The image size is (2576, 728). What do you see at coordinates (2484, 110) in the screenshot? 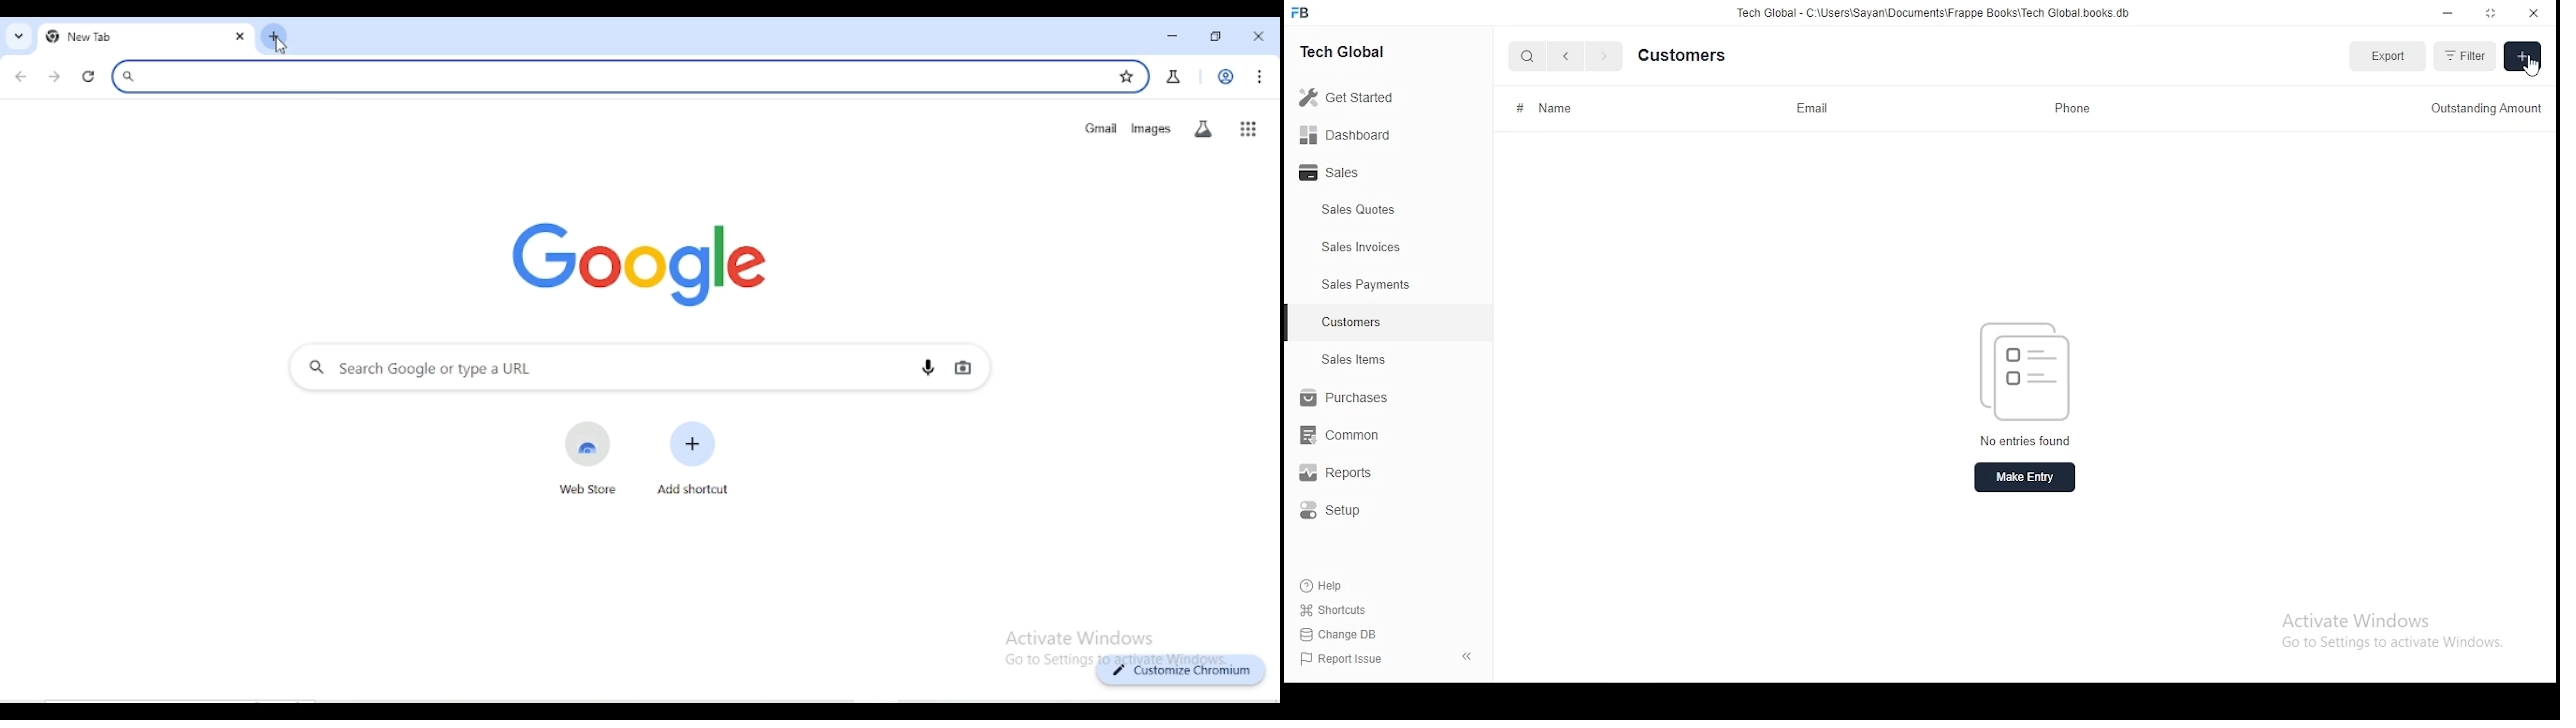
I see `outstanding amount` at bounding box center [2484, 110].